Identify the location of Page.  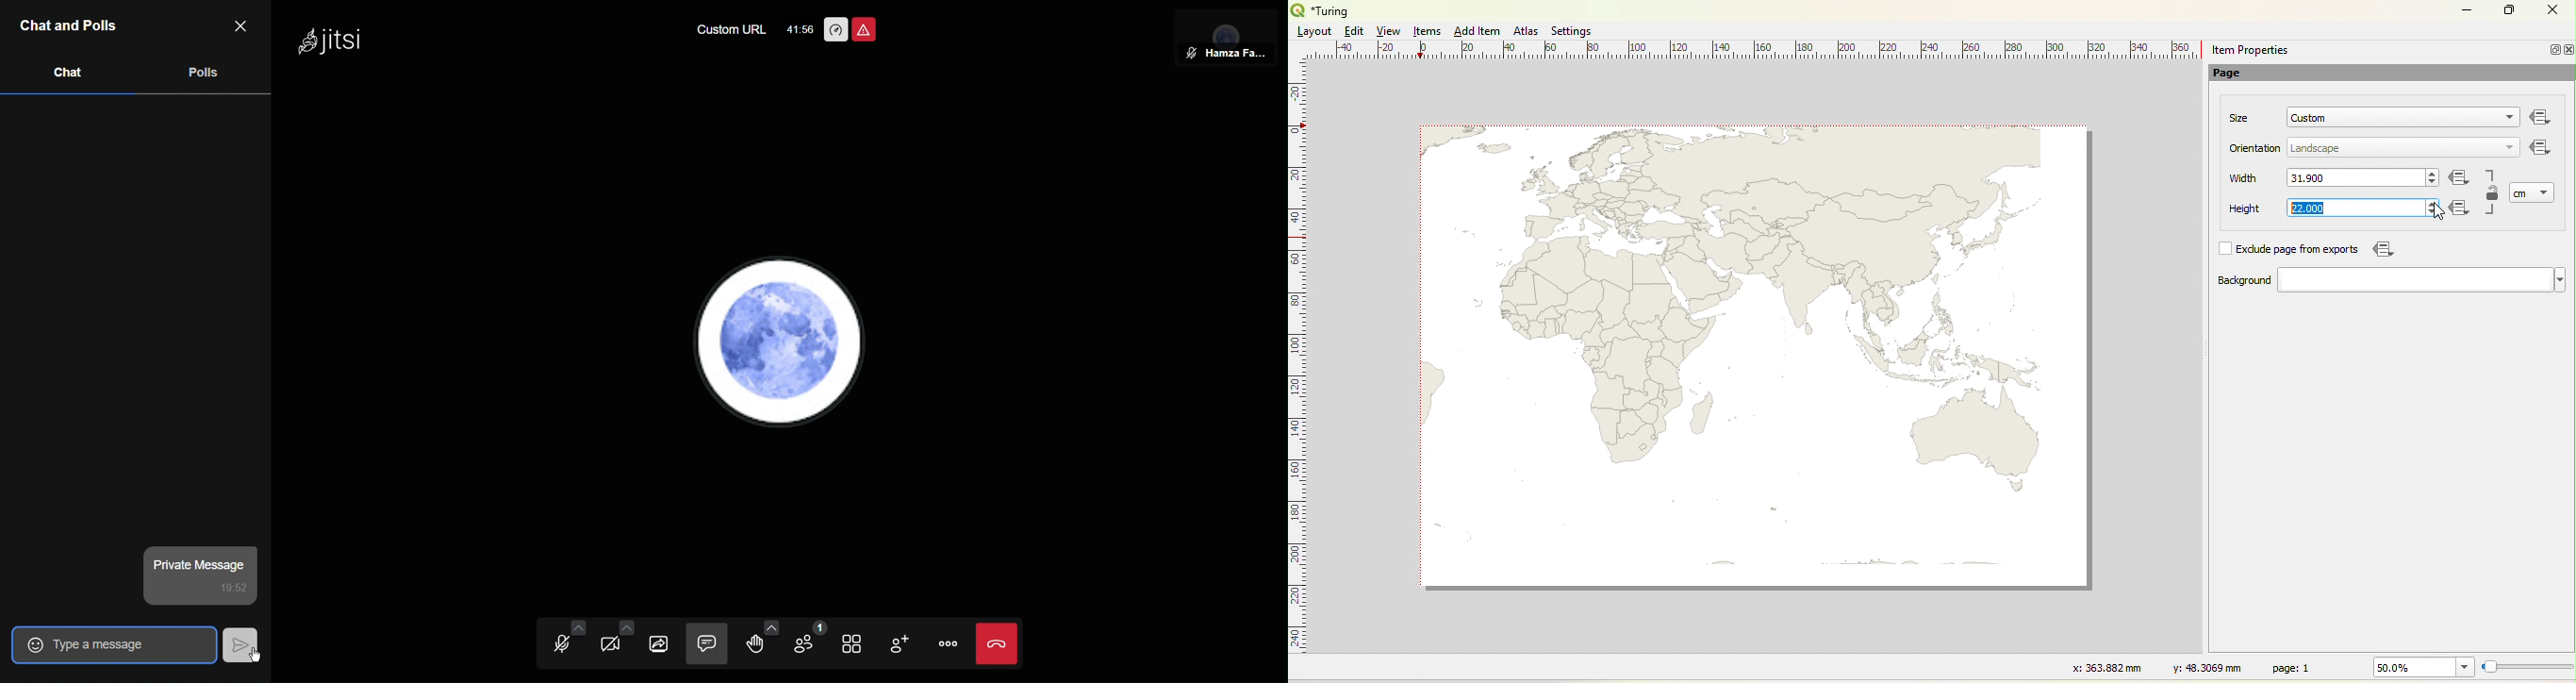
(2237, 75).